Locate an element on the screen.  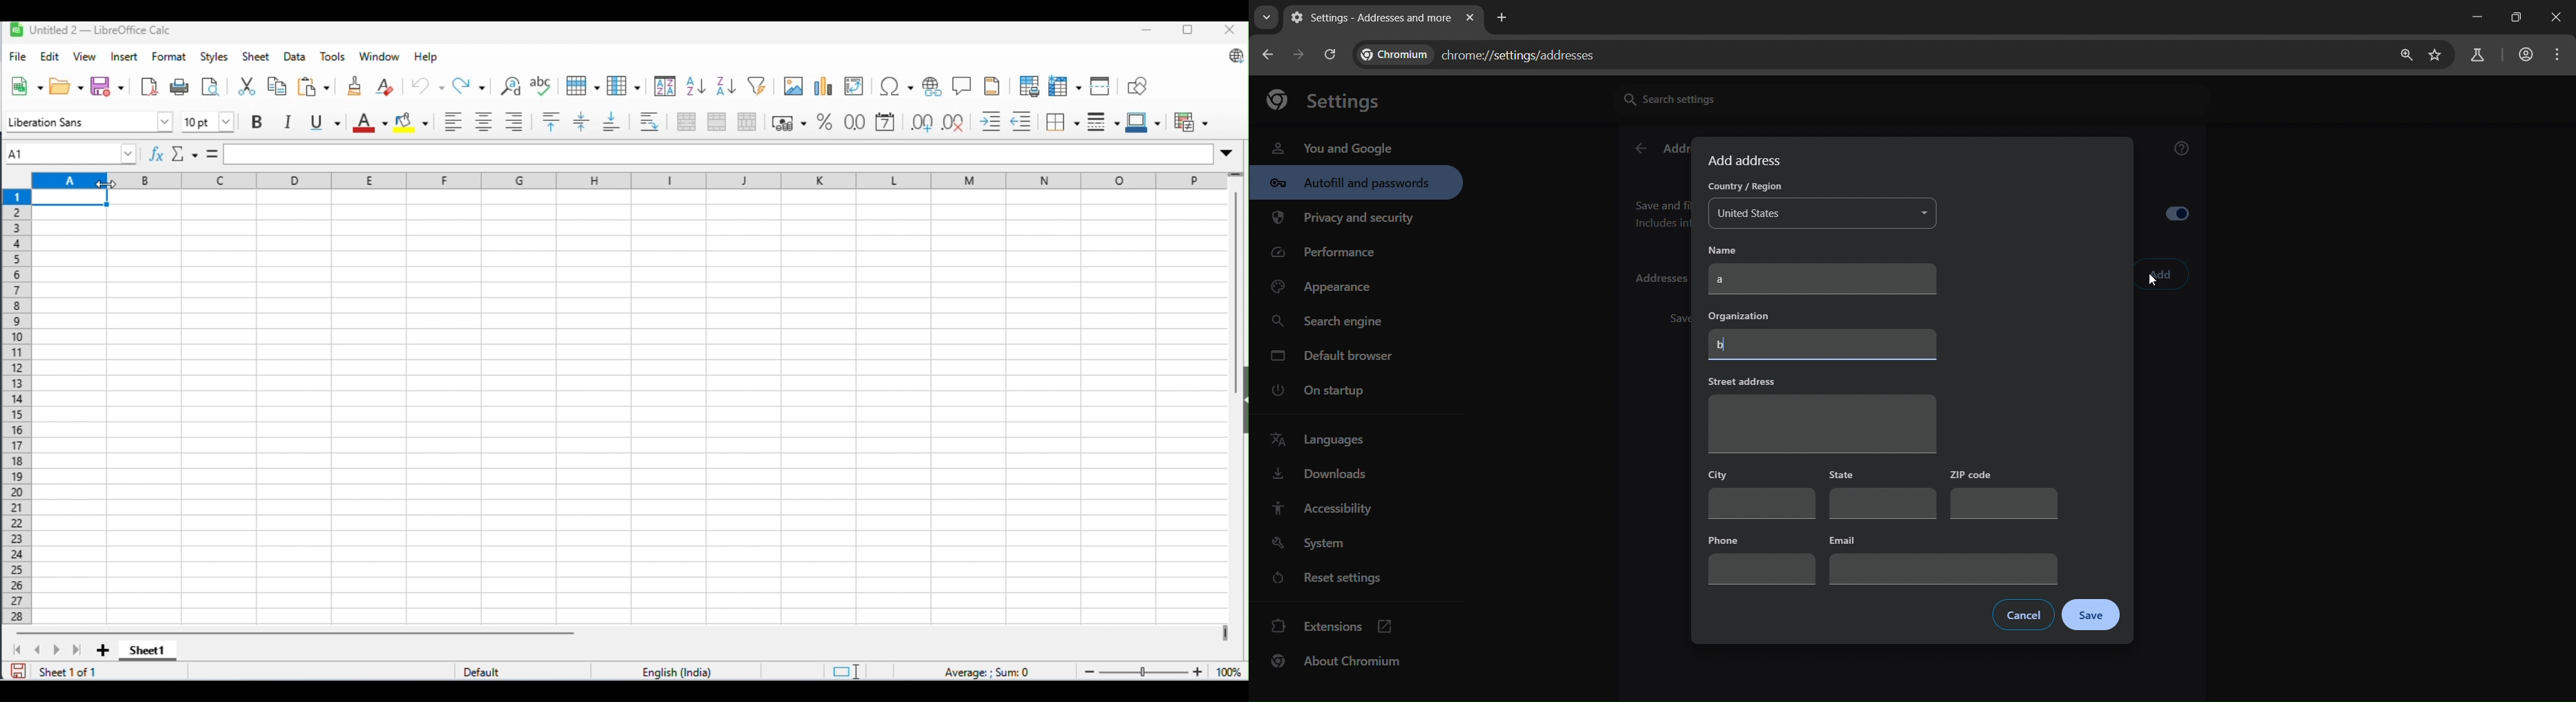
account is located at coordinates (2523, 56).